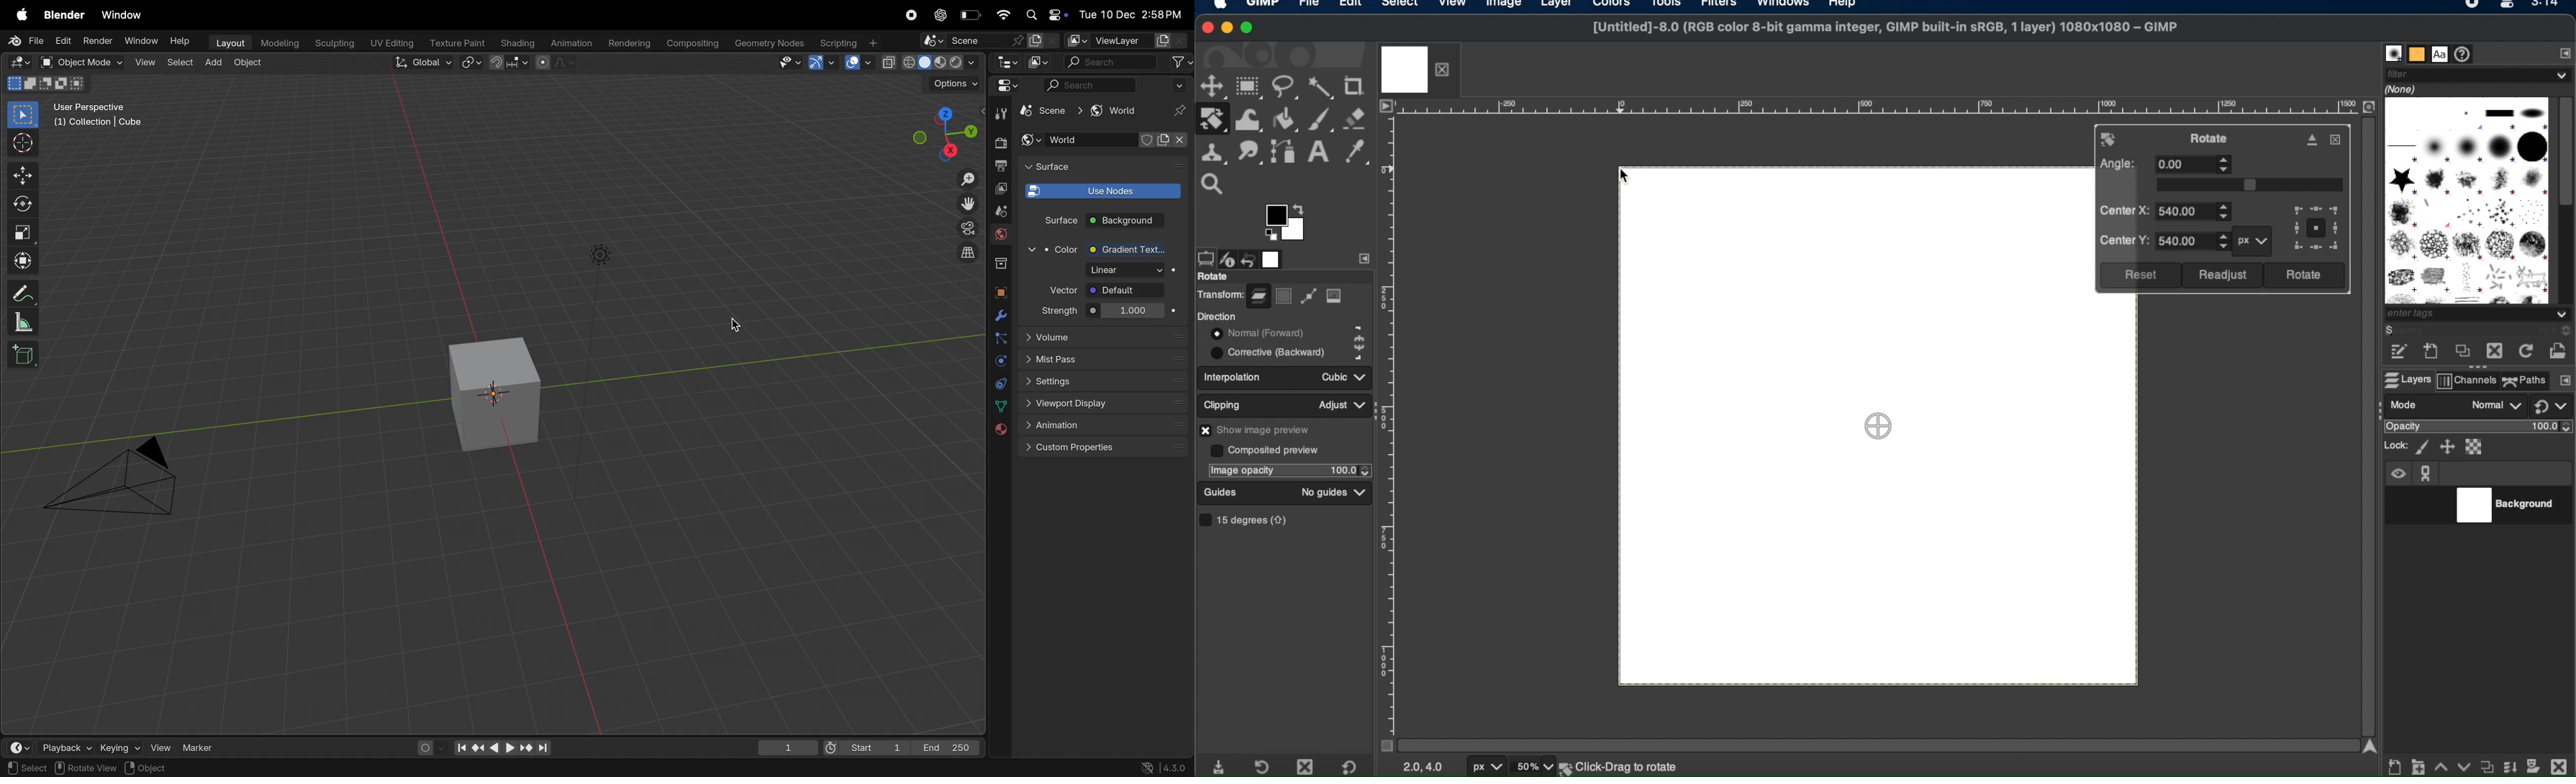 The width and height of the screenshot is (2576, 784). Describe the element at coordinates (1000, 339) in the screenshot. I see `particles` at that location.